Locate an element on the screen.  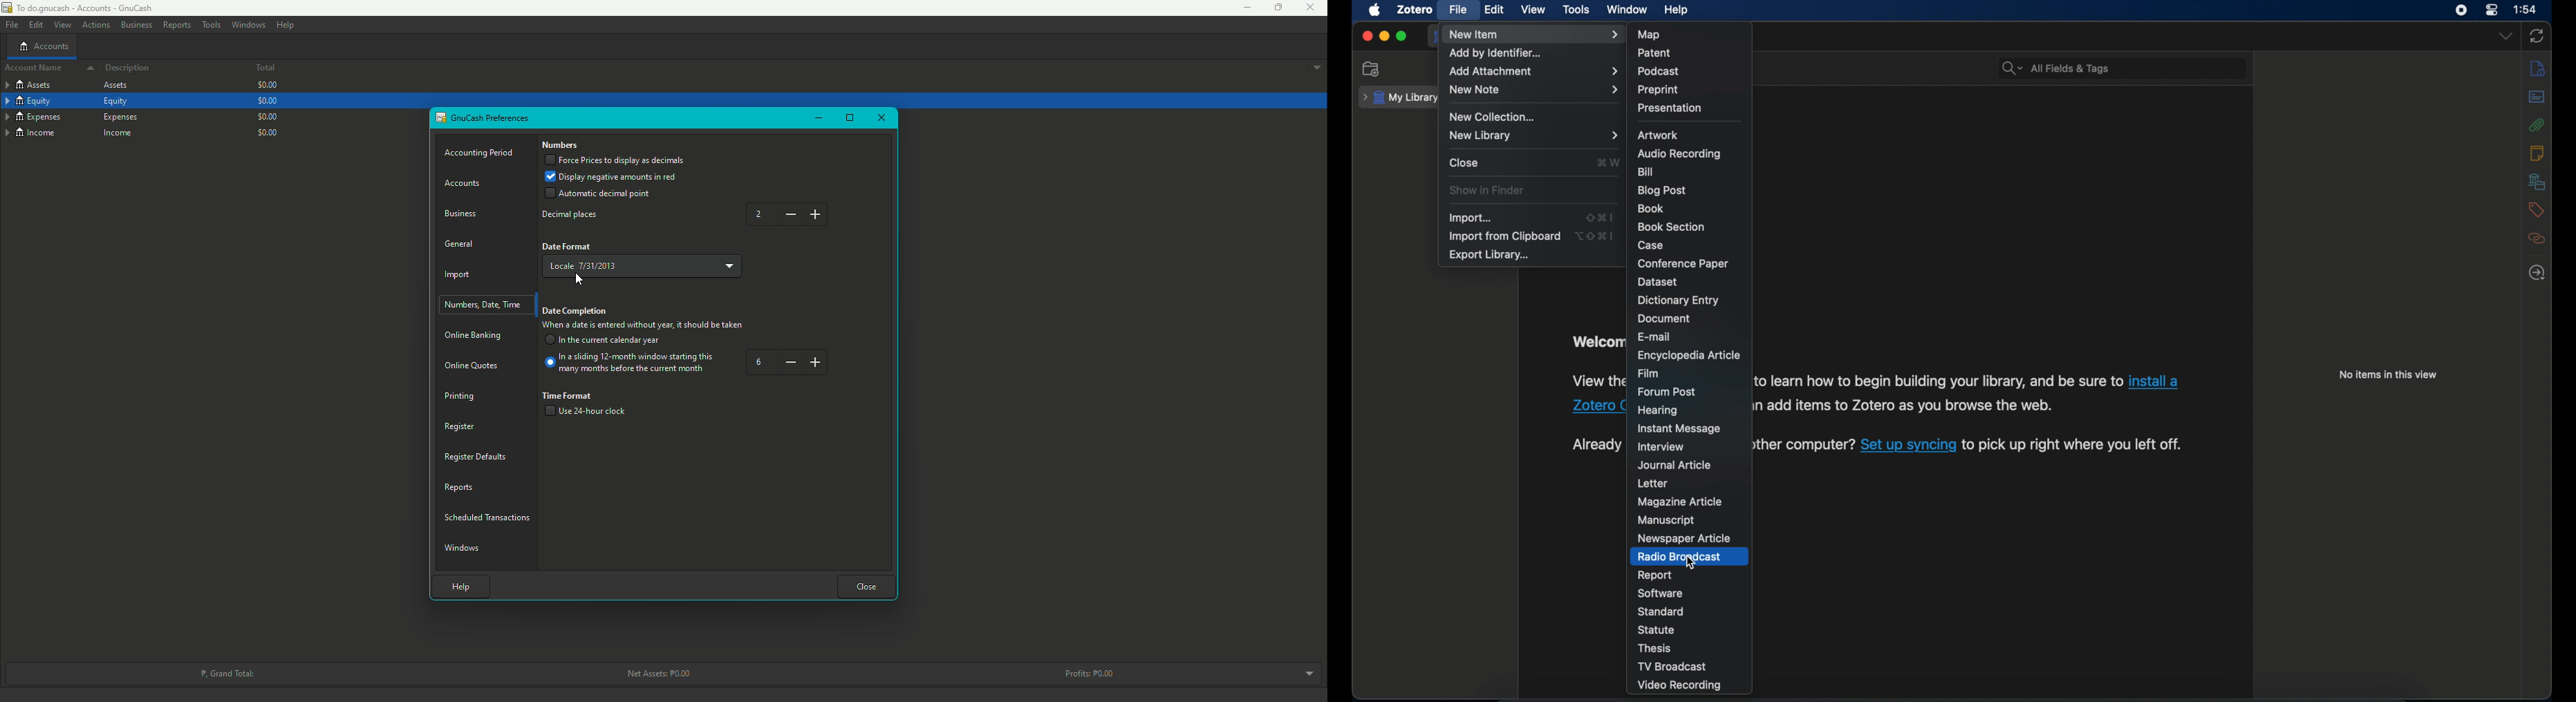
thesis is located at coordinates (1655, 648).